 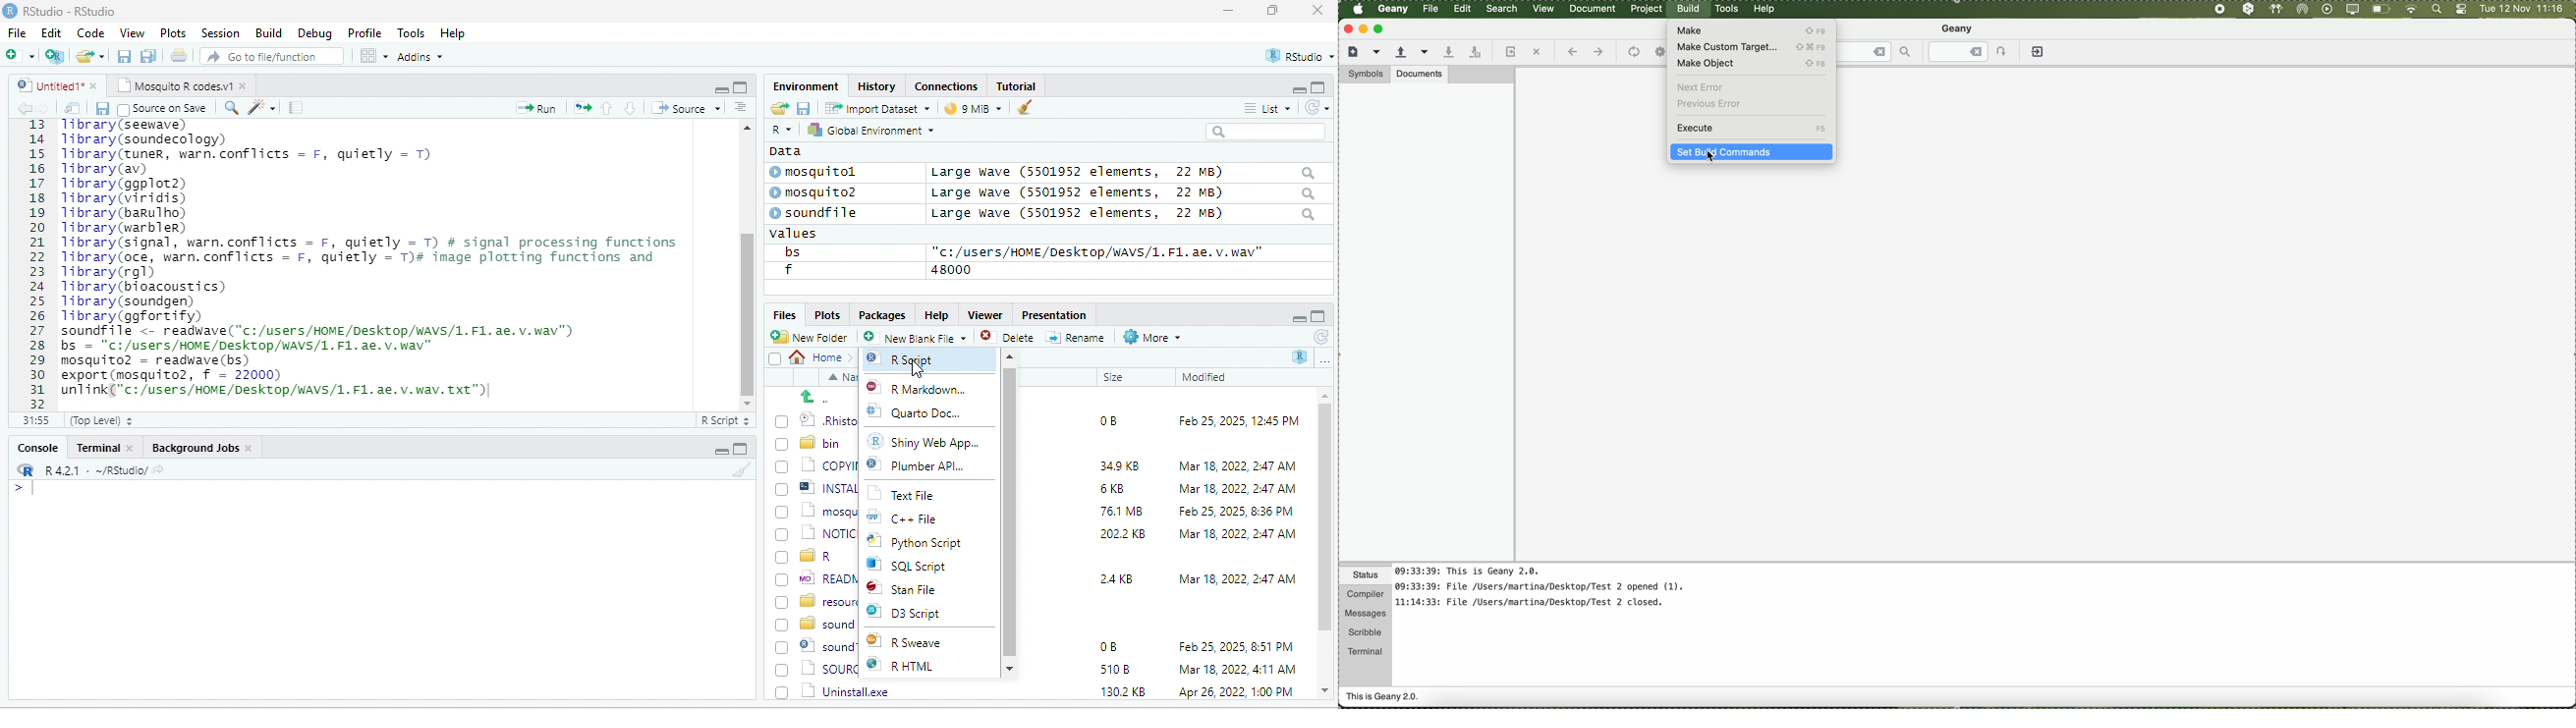 What do you see at coordinates (150, 57) in the screenshot?
I see `save as` at bounding box center [150, 57].